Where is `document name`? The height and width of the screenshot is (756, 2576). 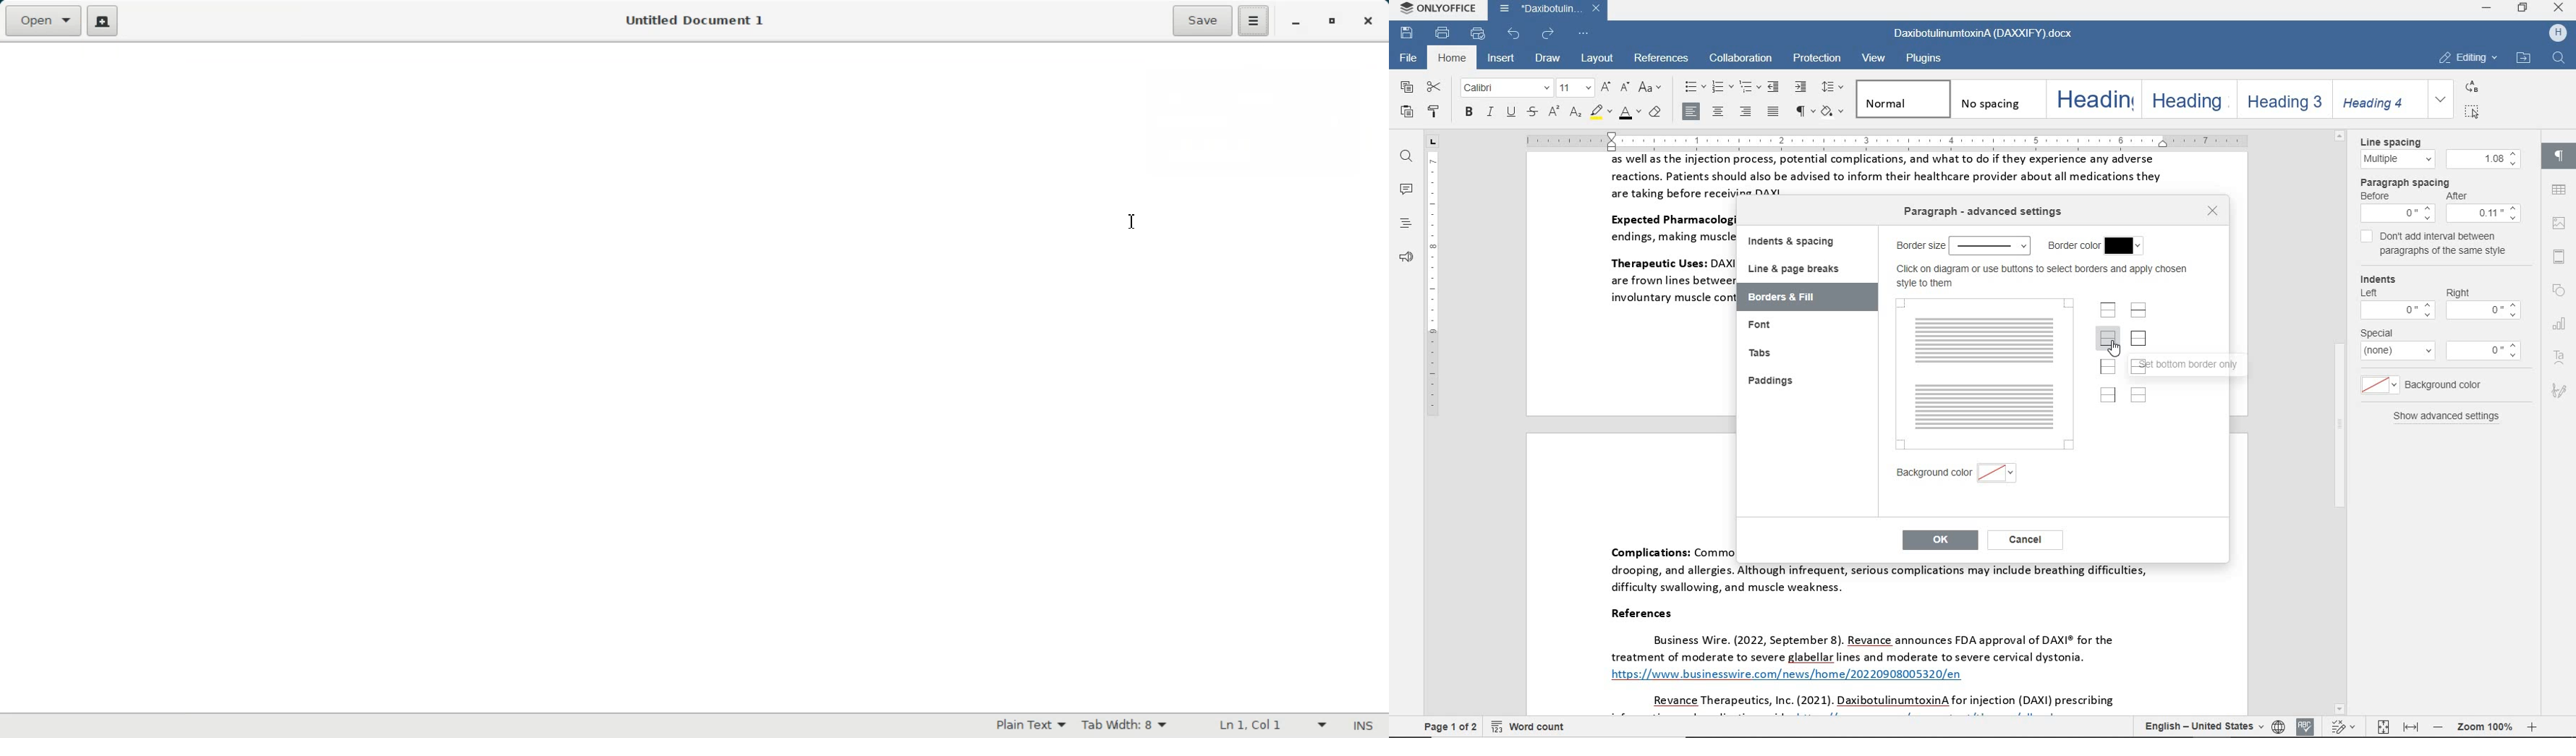 document name is located at coordinates (1551, 9).